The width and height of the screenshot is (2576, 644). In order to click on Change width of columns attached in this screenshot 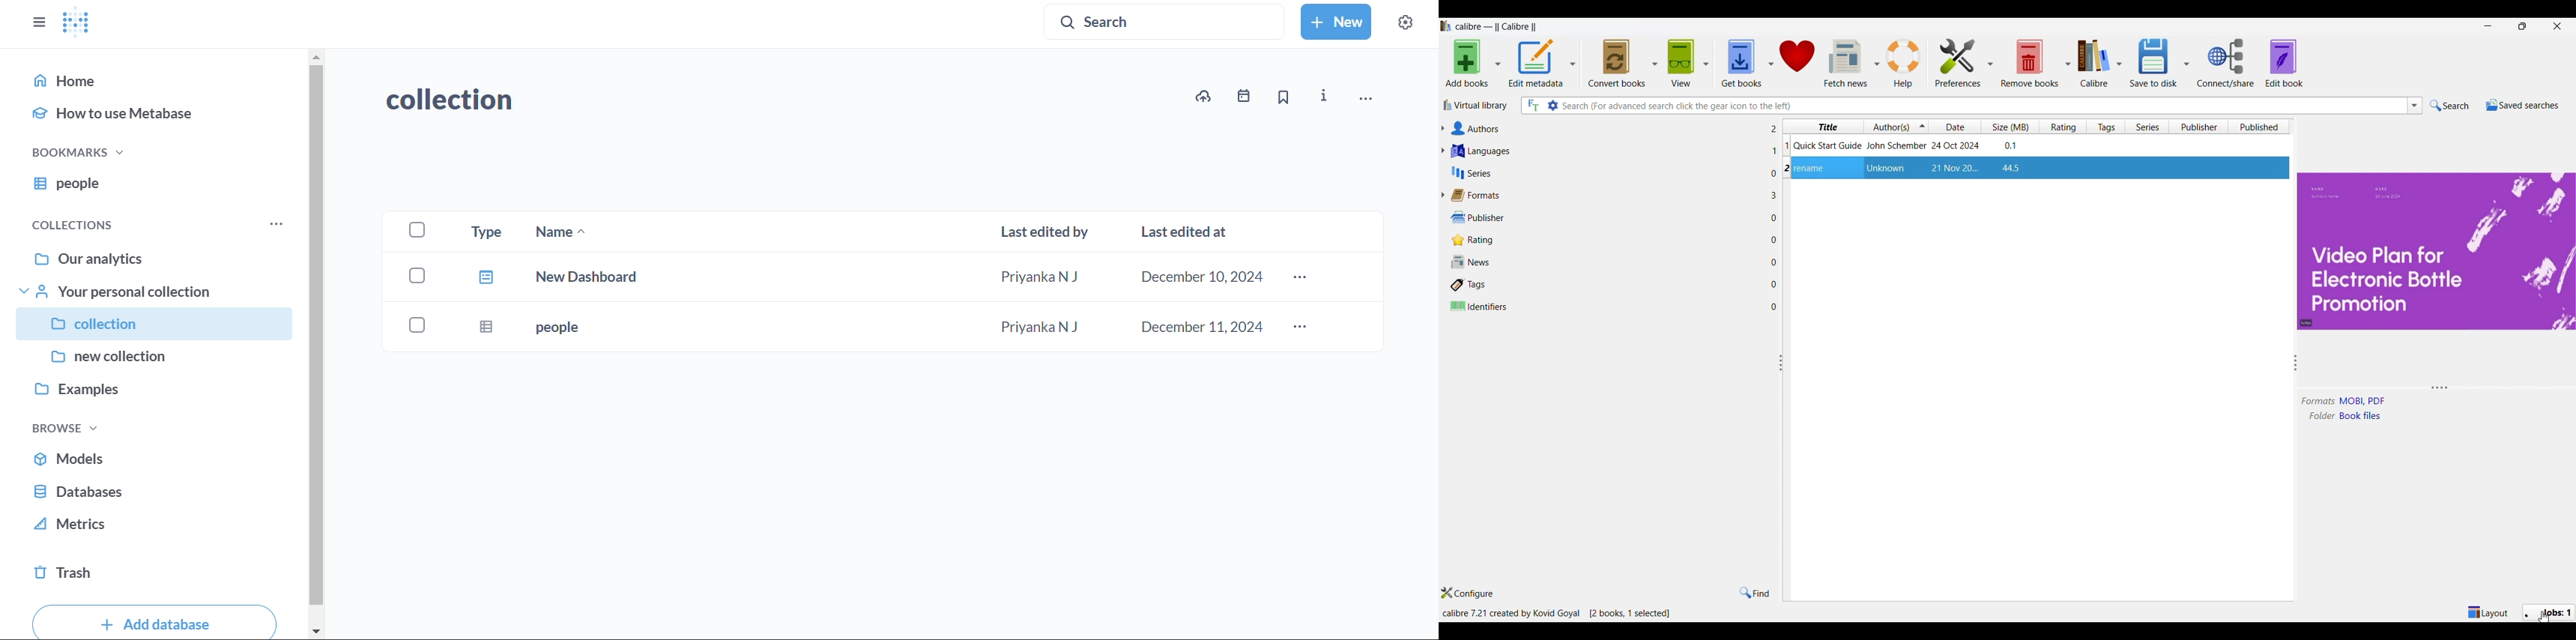, I will do `click(1786, 429)`.